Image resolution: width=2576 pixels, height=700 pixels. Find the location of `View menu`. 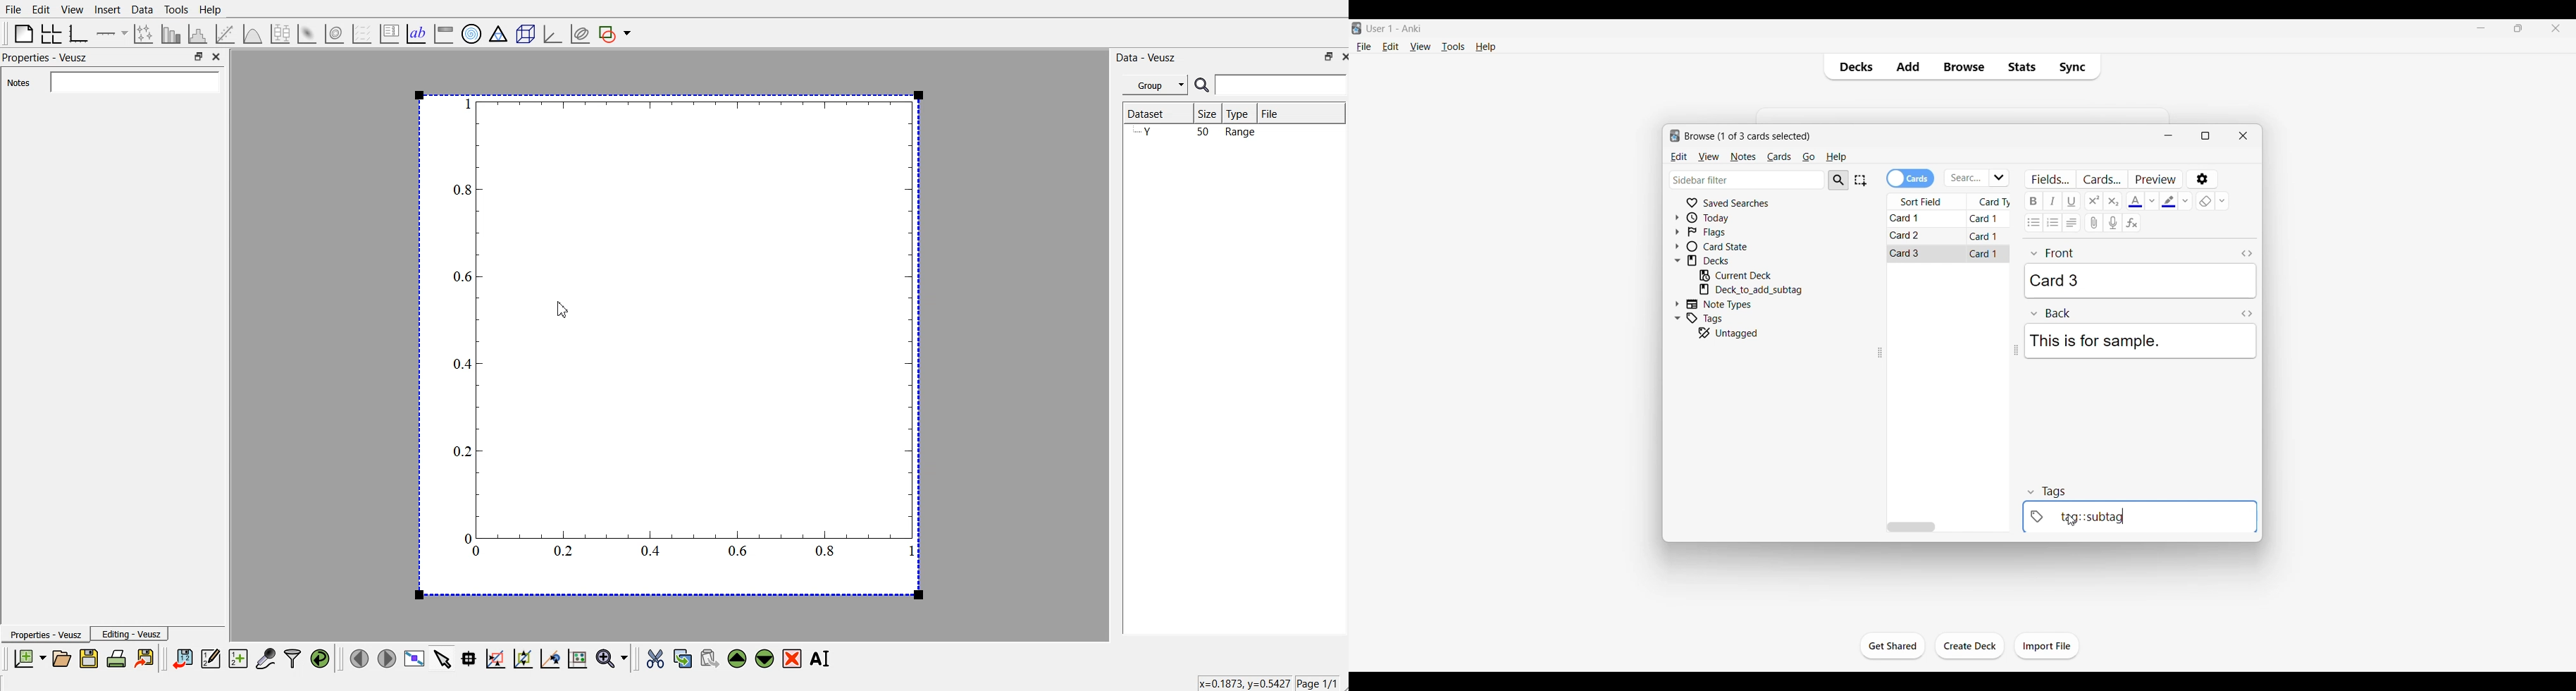

View menu is located at coordinates (1709, 157).